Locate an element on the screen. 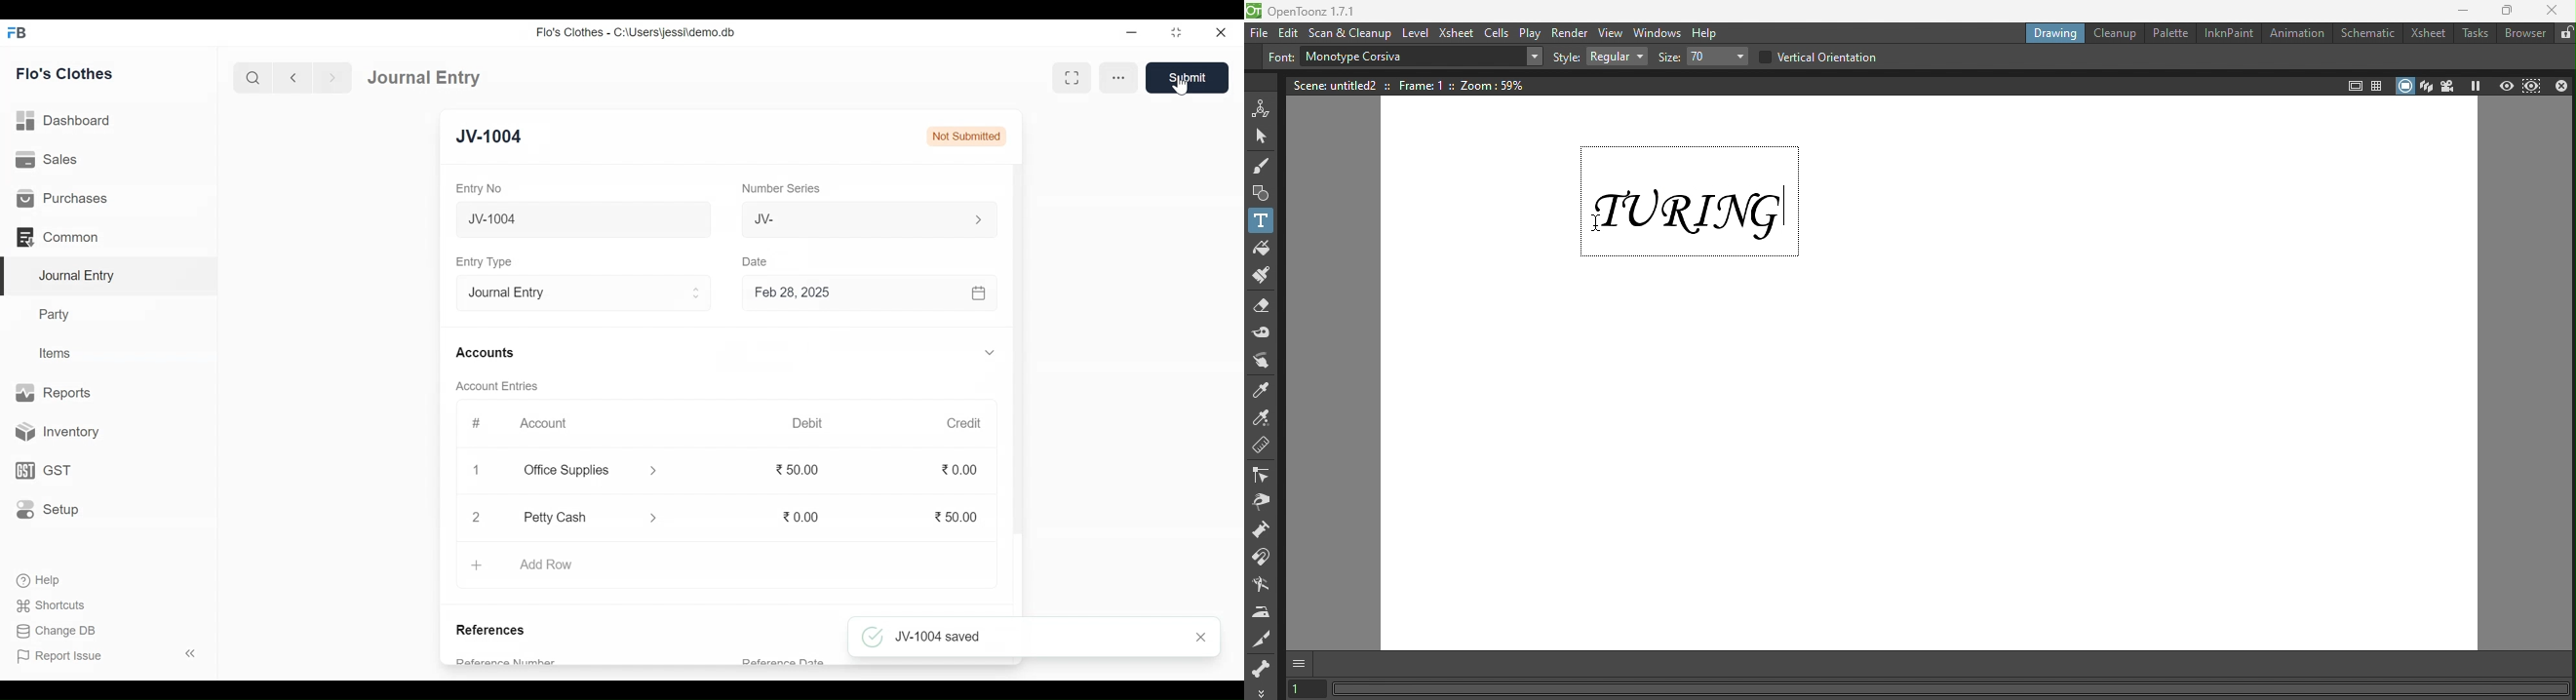  JV- is located at coordinates (847, 220).